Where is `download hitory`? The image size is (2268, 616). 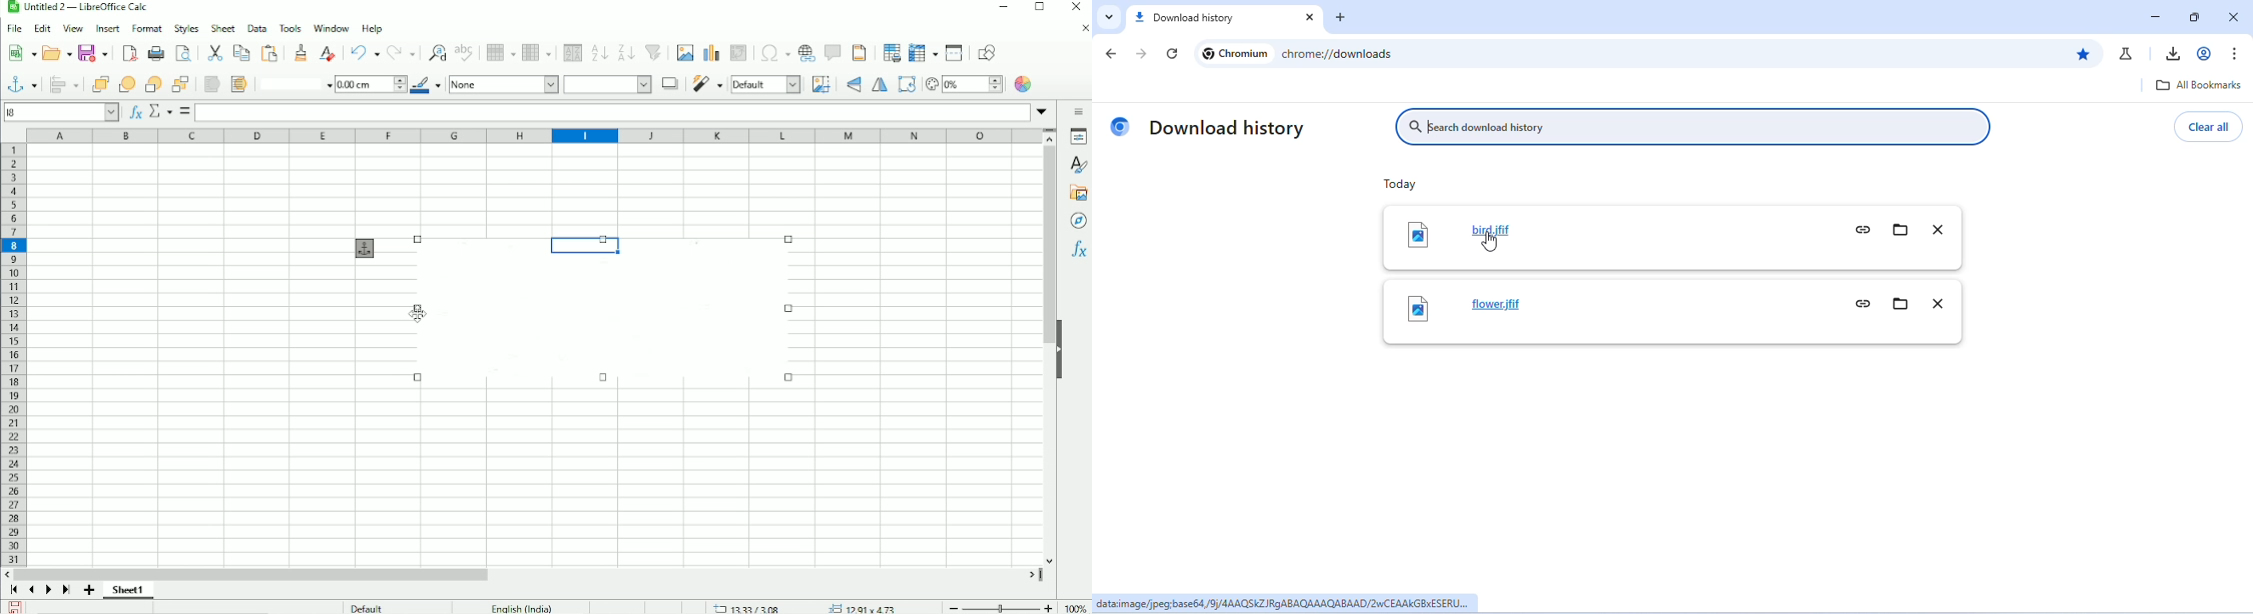
download hitory is located at coordinates (1229, 128).